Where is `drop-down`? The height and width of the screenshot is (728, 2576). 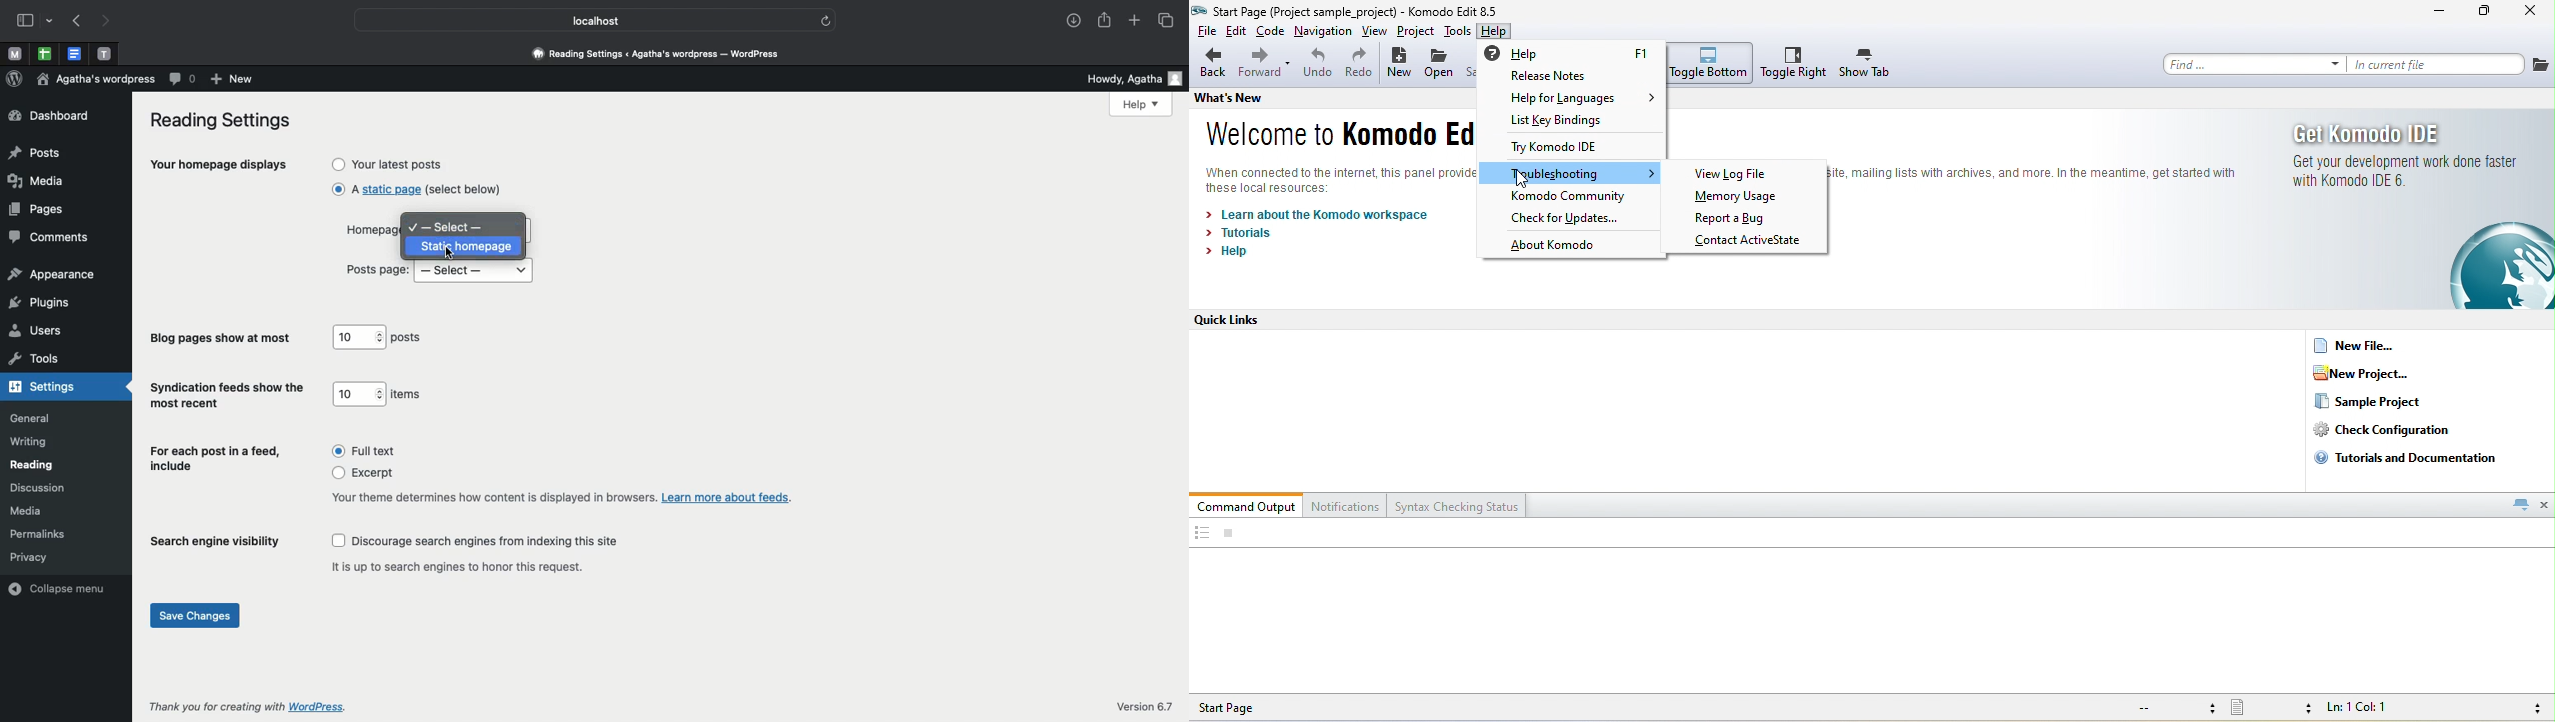 drop-down is located at coordinates (52, 22).